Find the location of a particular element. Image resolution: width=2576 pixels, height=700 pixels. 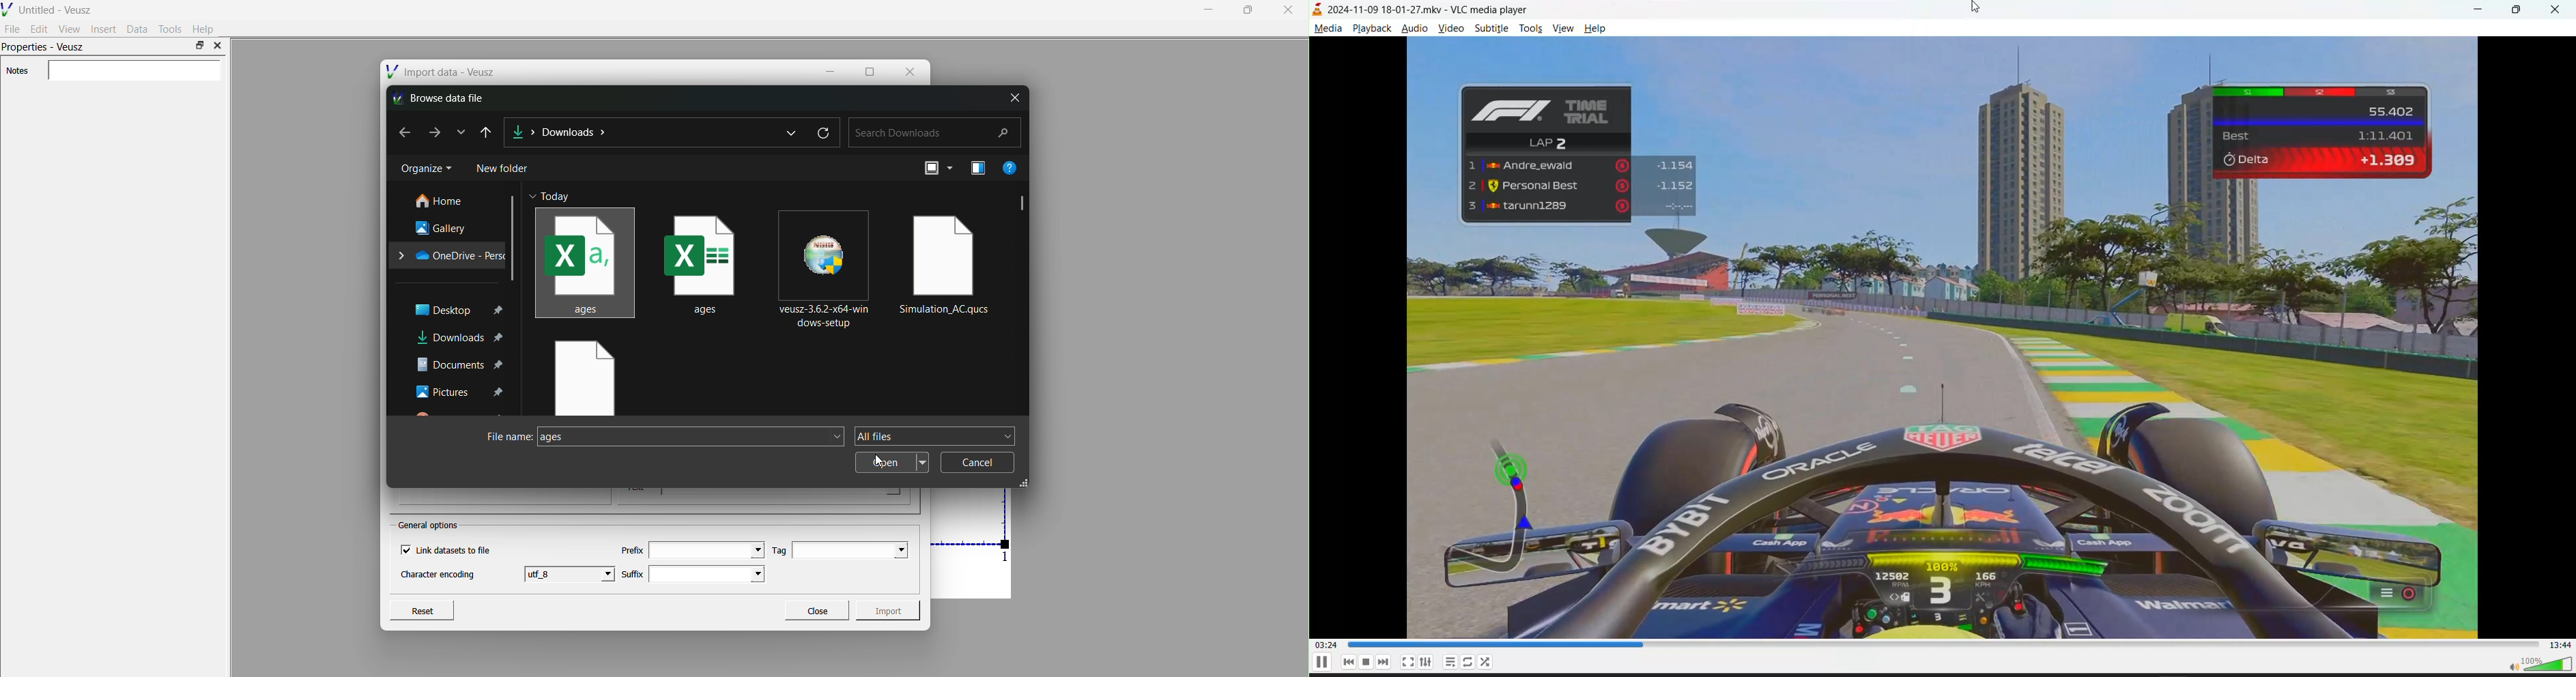

Tools is located at coordinates (171, 29).